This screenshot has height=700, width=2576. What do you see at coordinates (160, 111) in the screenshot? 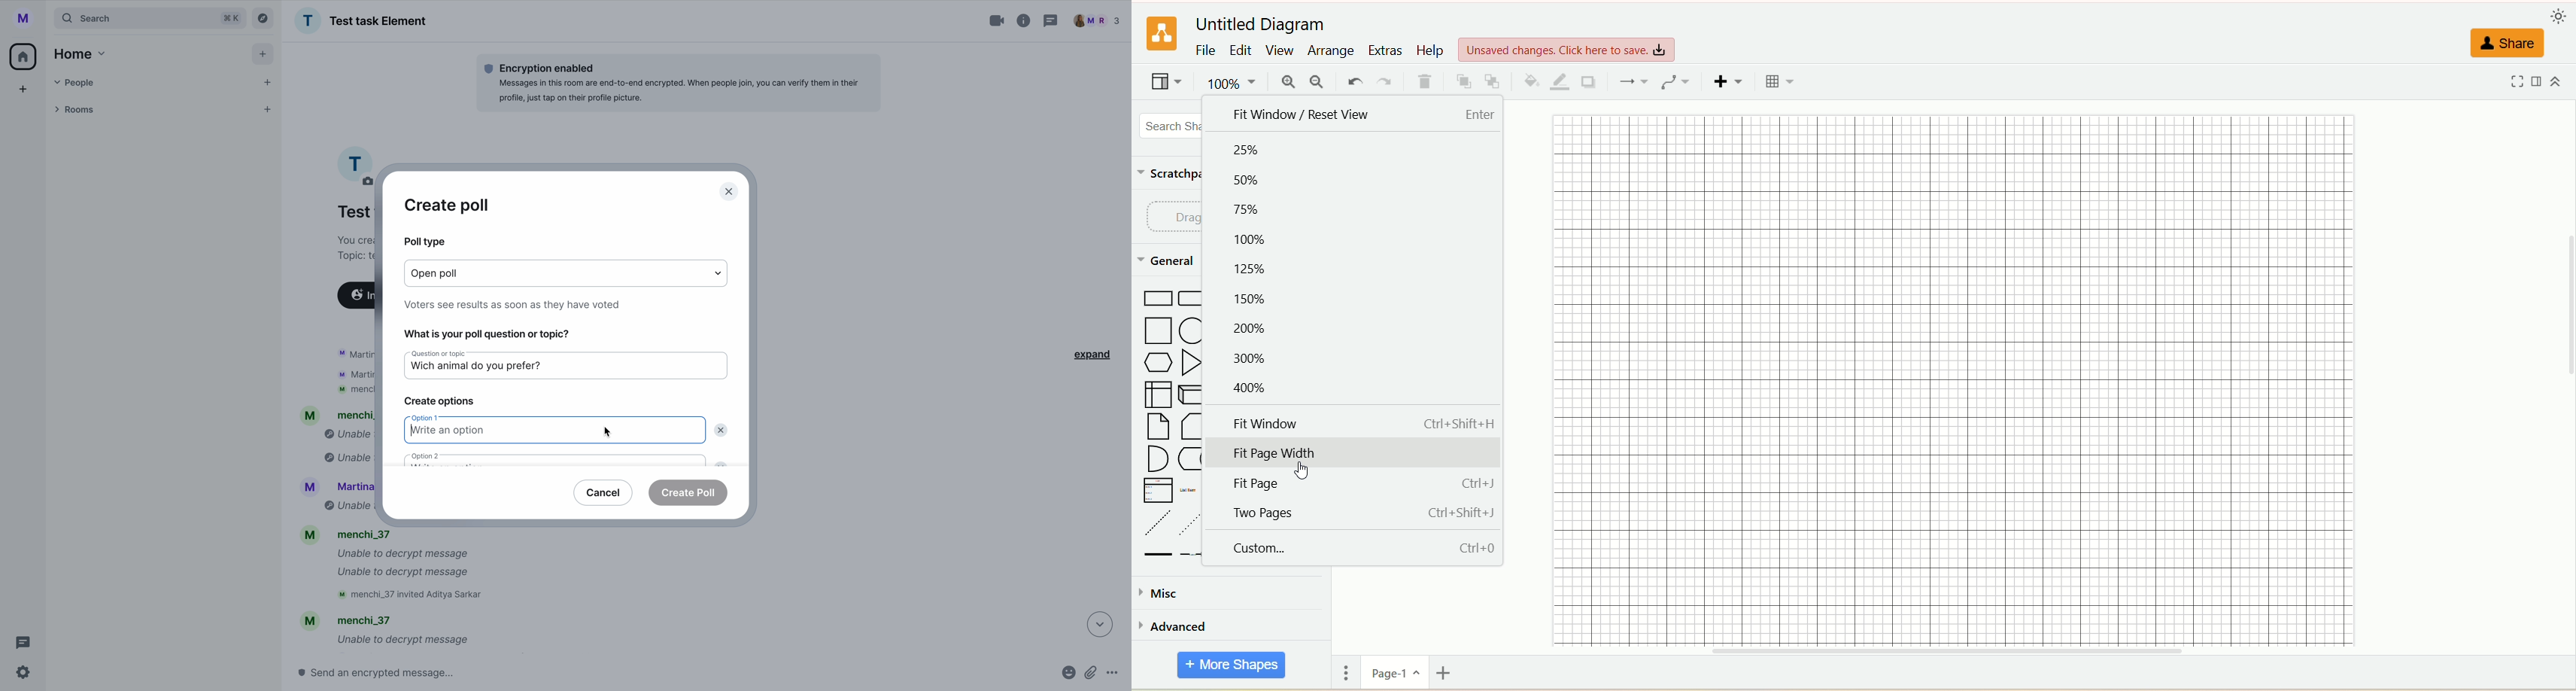
I see `rooms tab` at bounding box center [160, 111].